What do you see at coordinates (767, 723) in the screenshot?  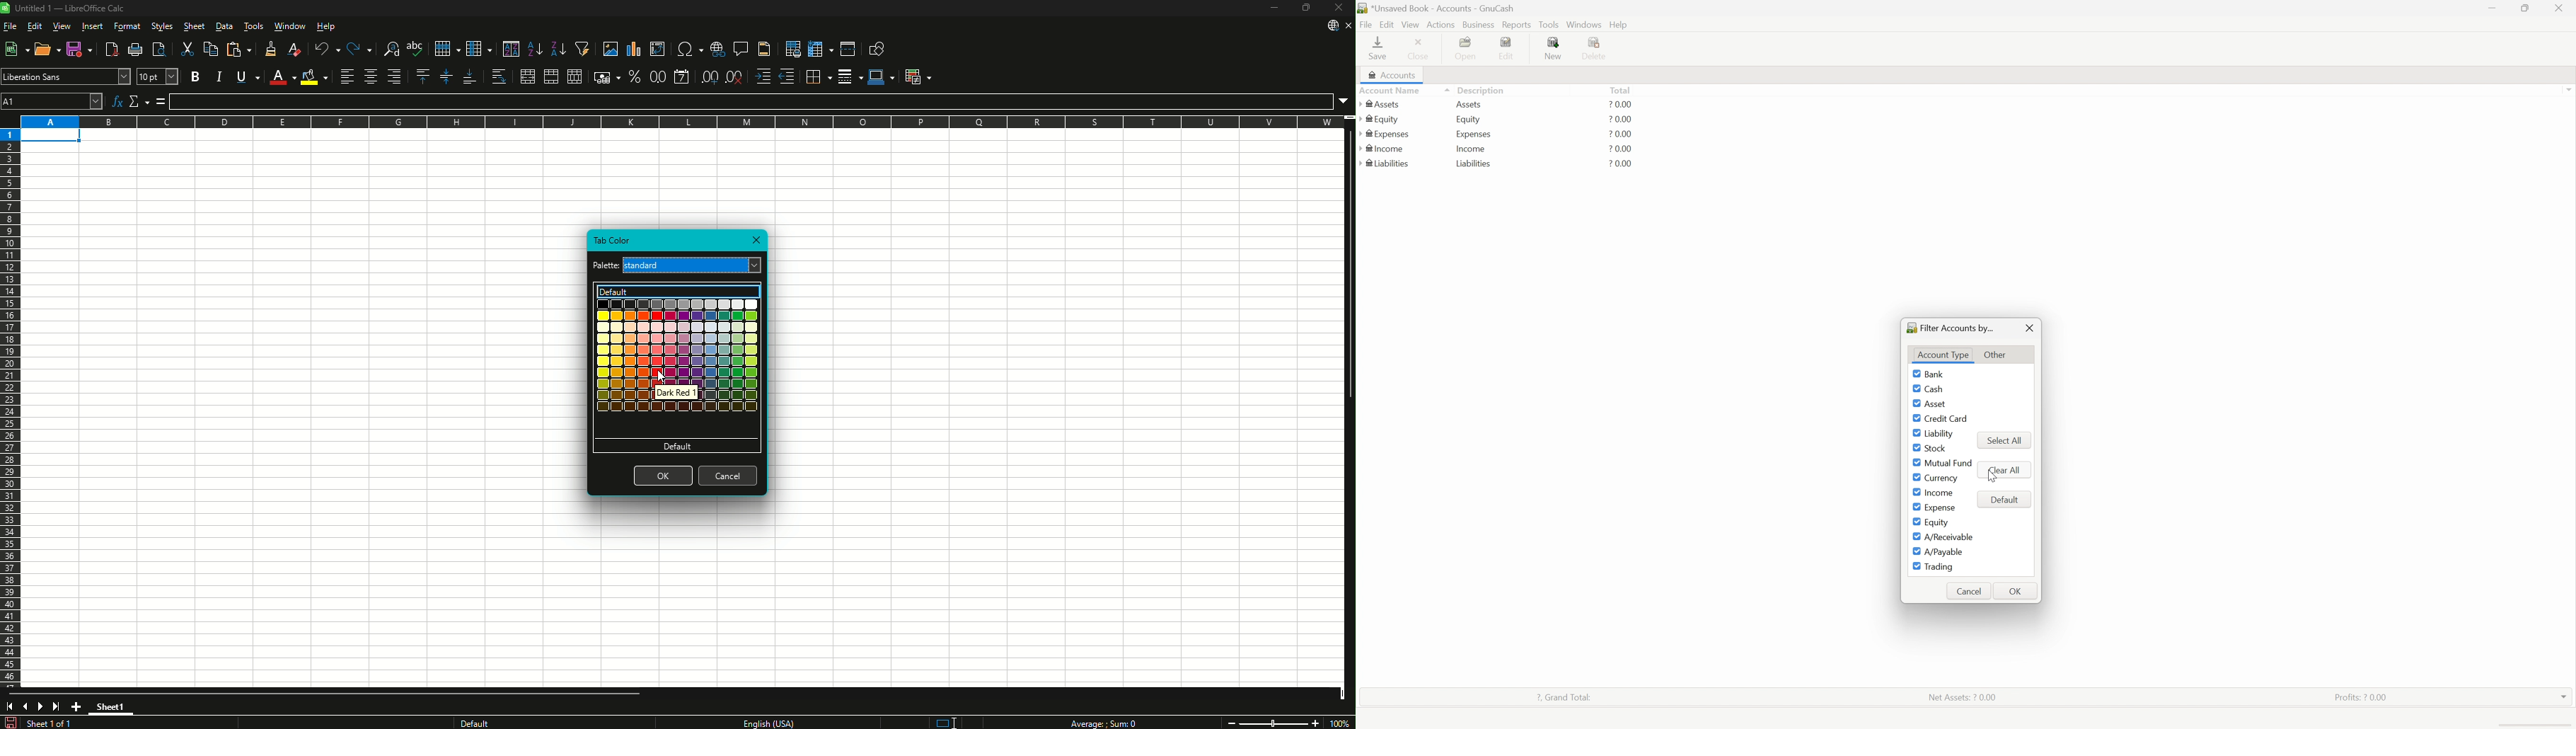 I see `Text` at bounding box center [767, 723].